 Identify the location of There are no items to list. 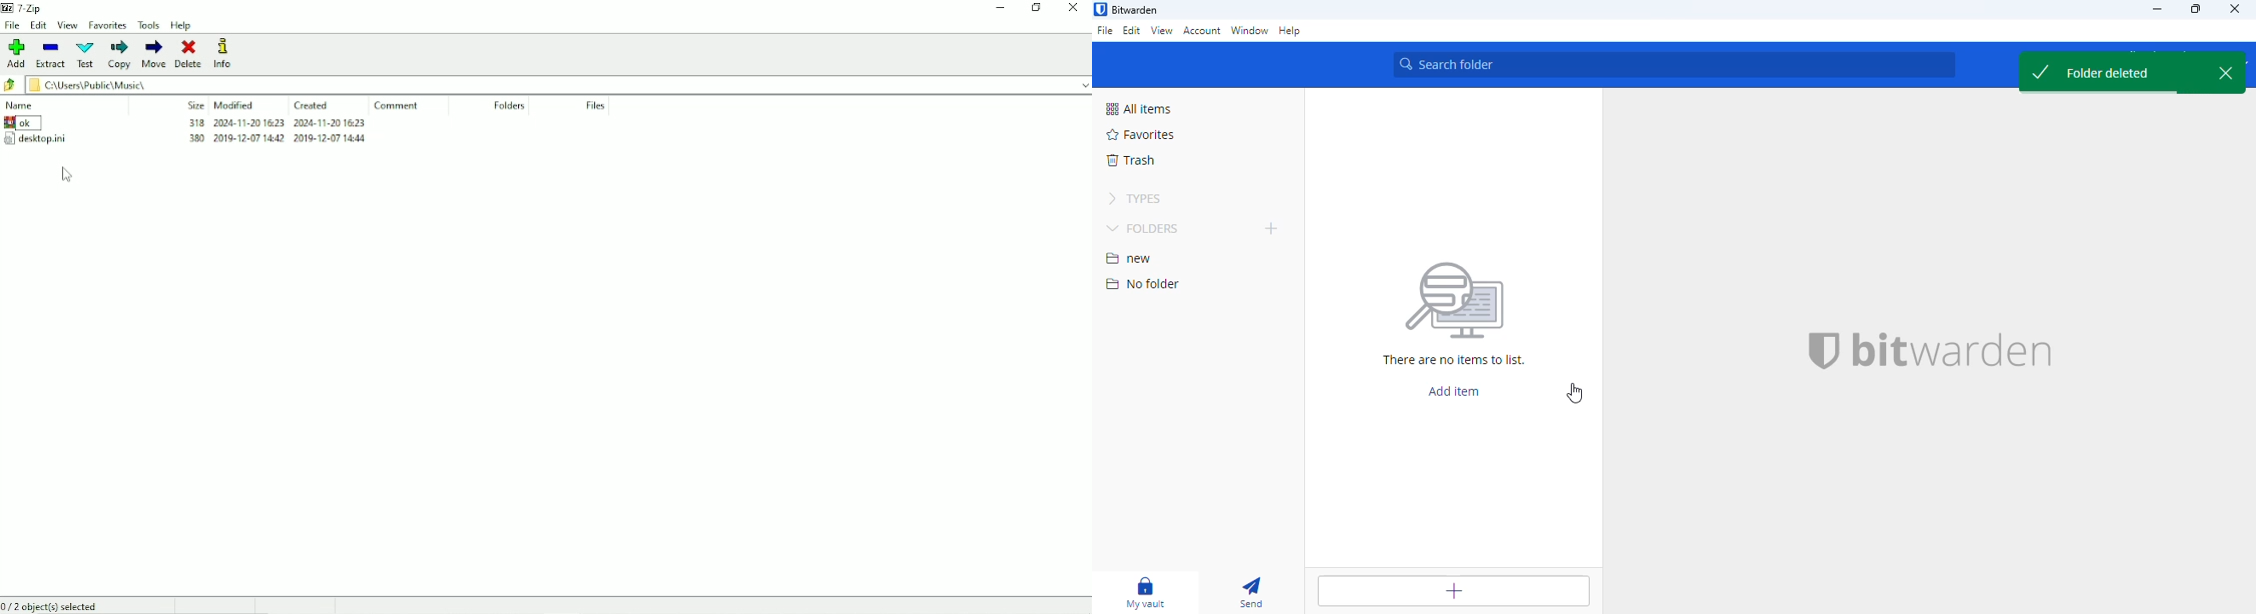
(1453, 360).